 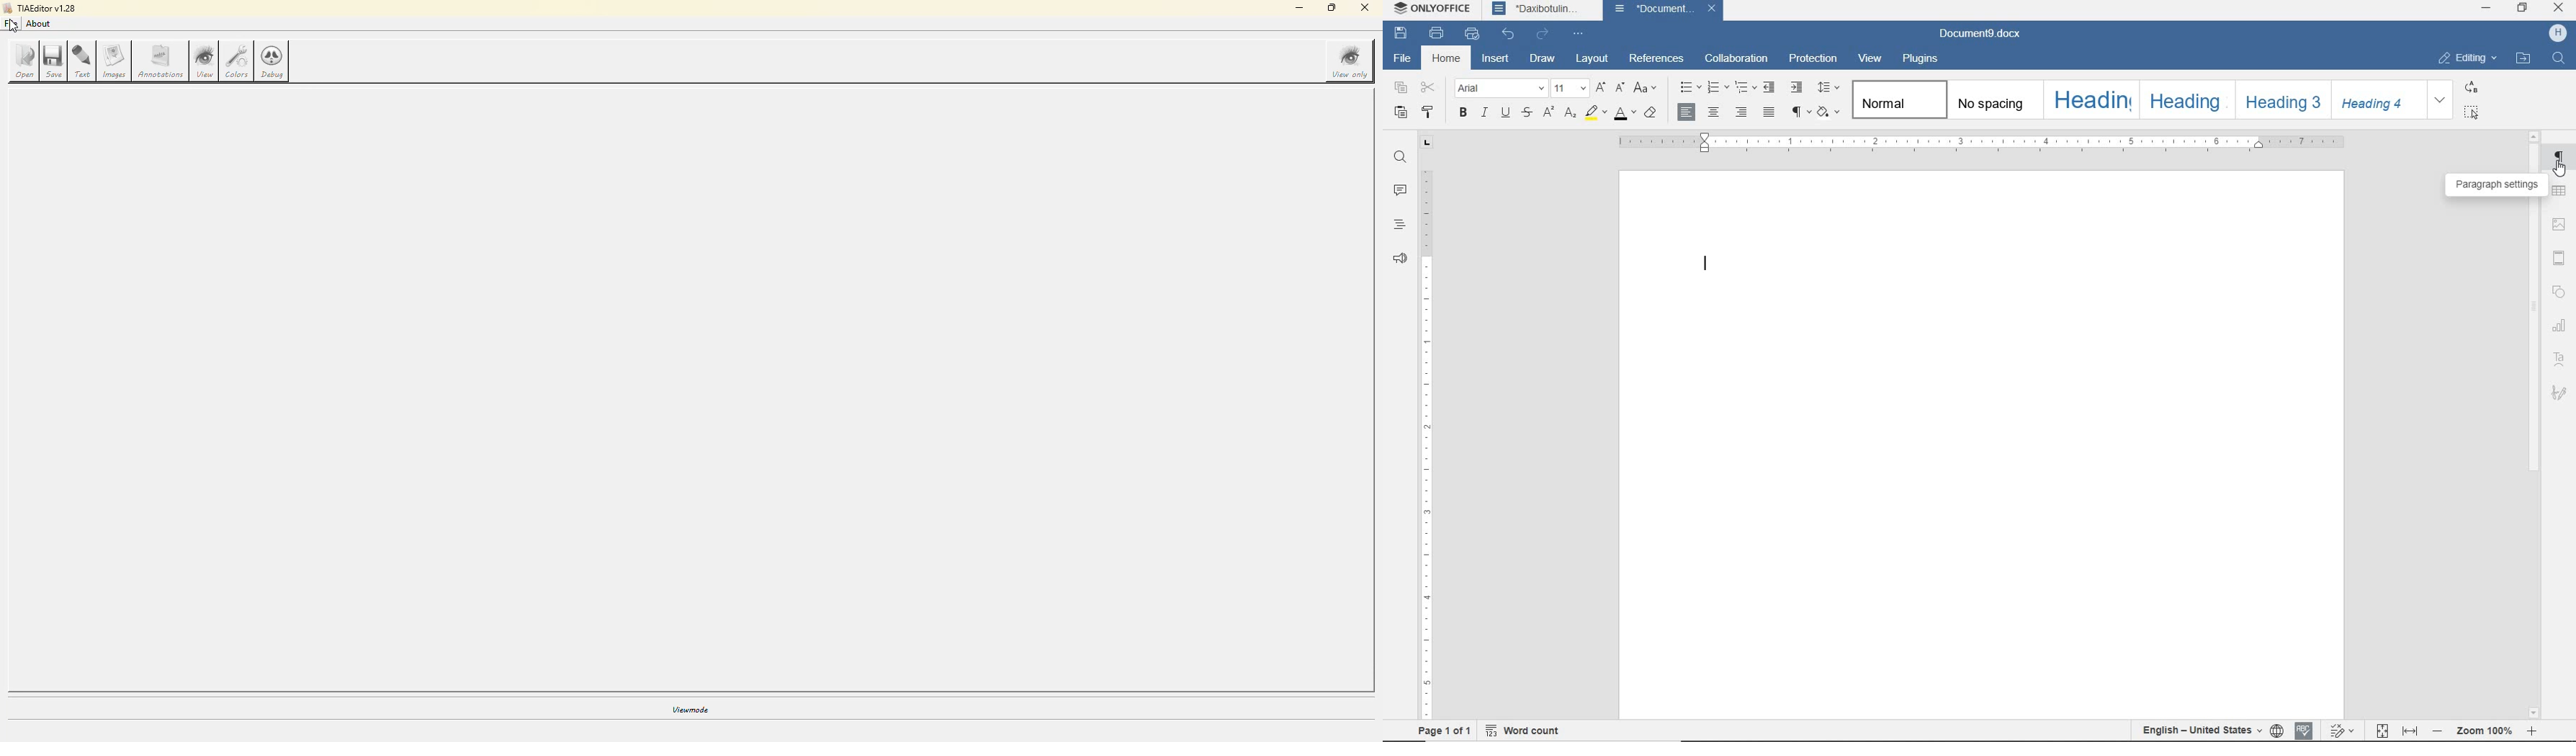 I want to click on bold, so click(x=1462, y=114).